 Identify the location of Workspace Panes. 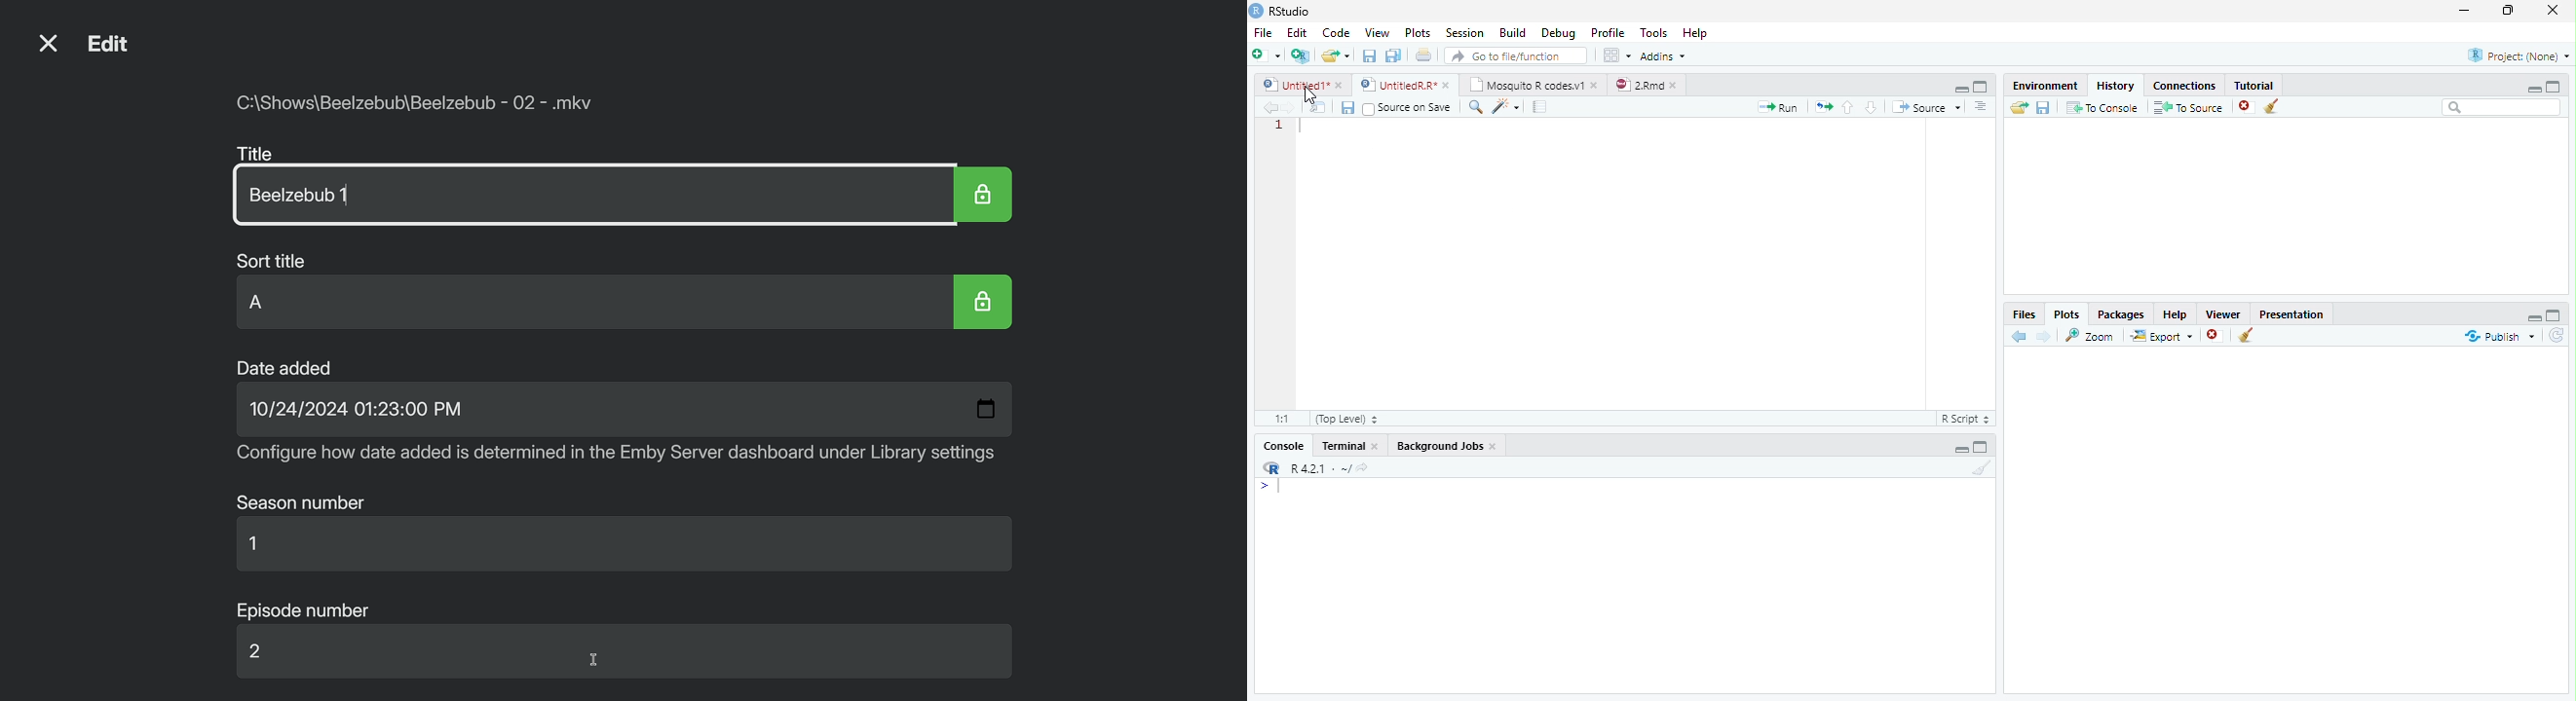
(1616, 55).